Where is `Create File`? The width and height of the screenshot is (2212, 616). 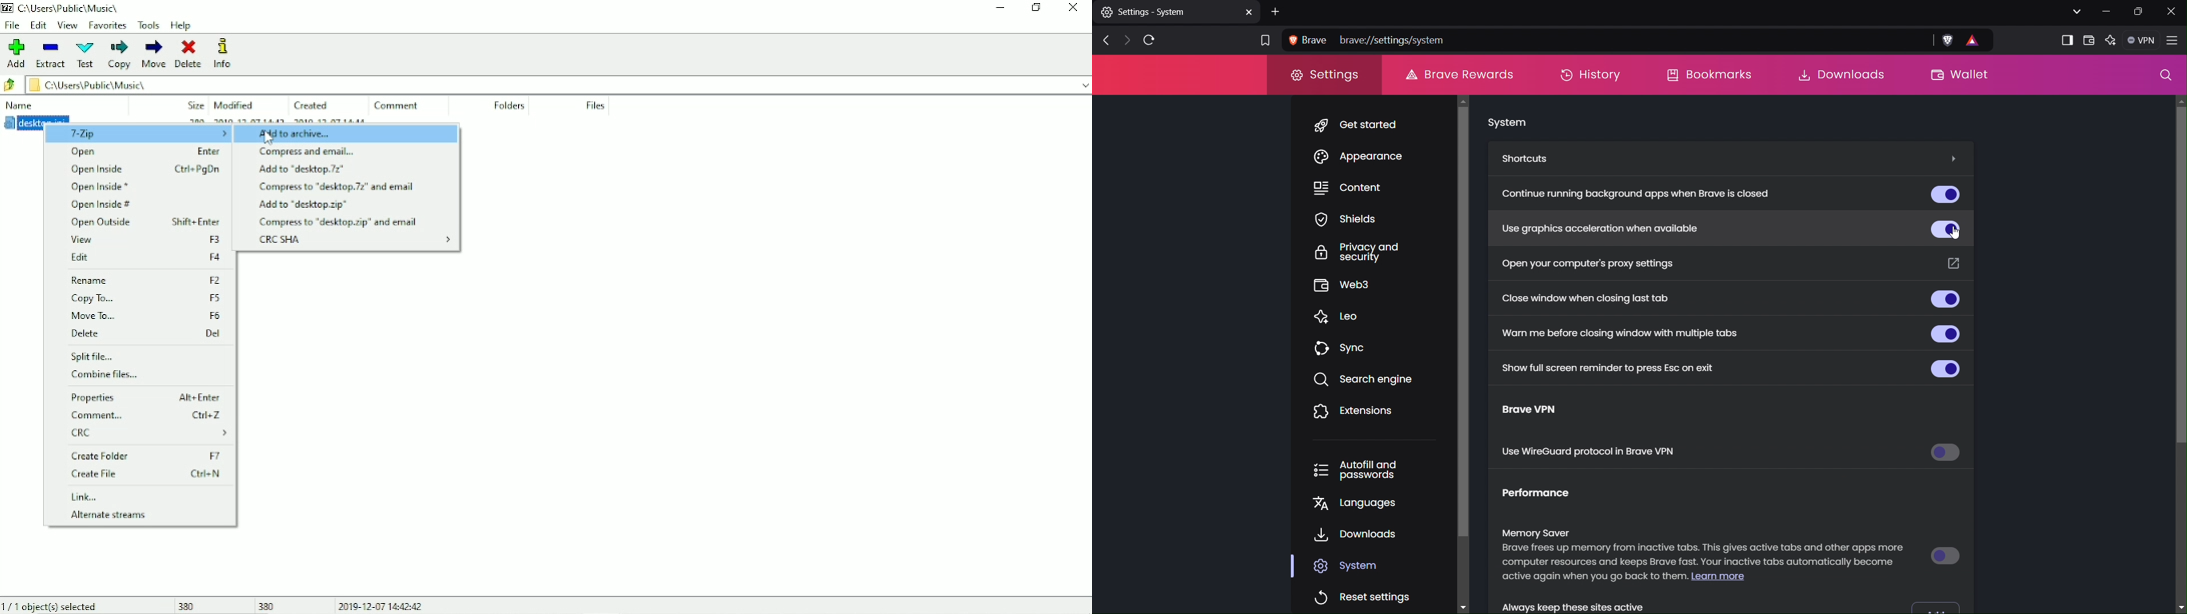
Create File is located at coordinates (148, 475).